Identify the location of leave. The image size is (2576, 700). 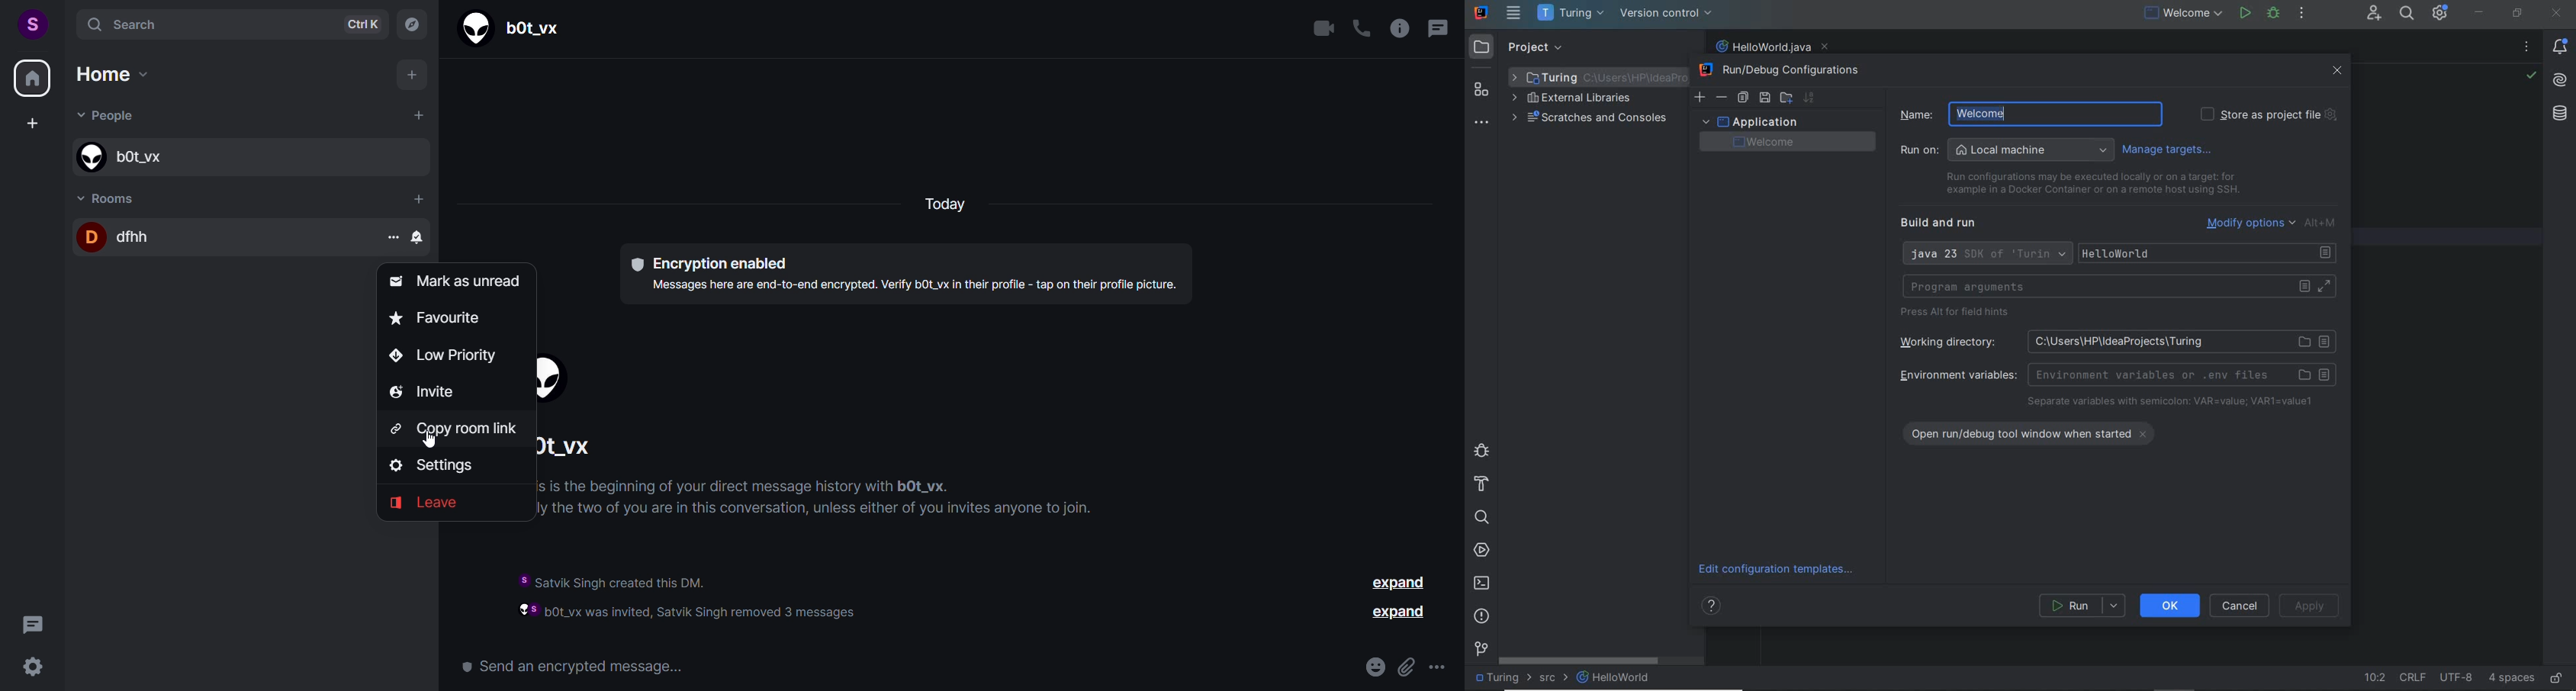
(426, 502).